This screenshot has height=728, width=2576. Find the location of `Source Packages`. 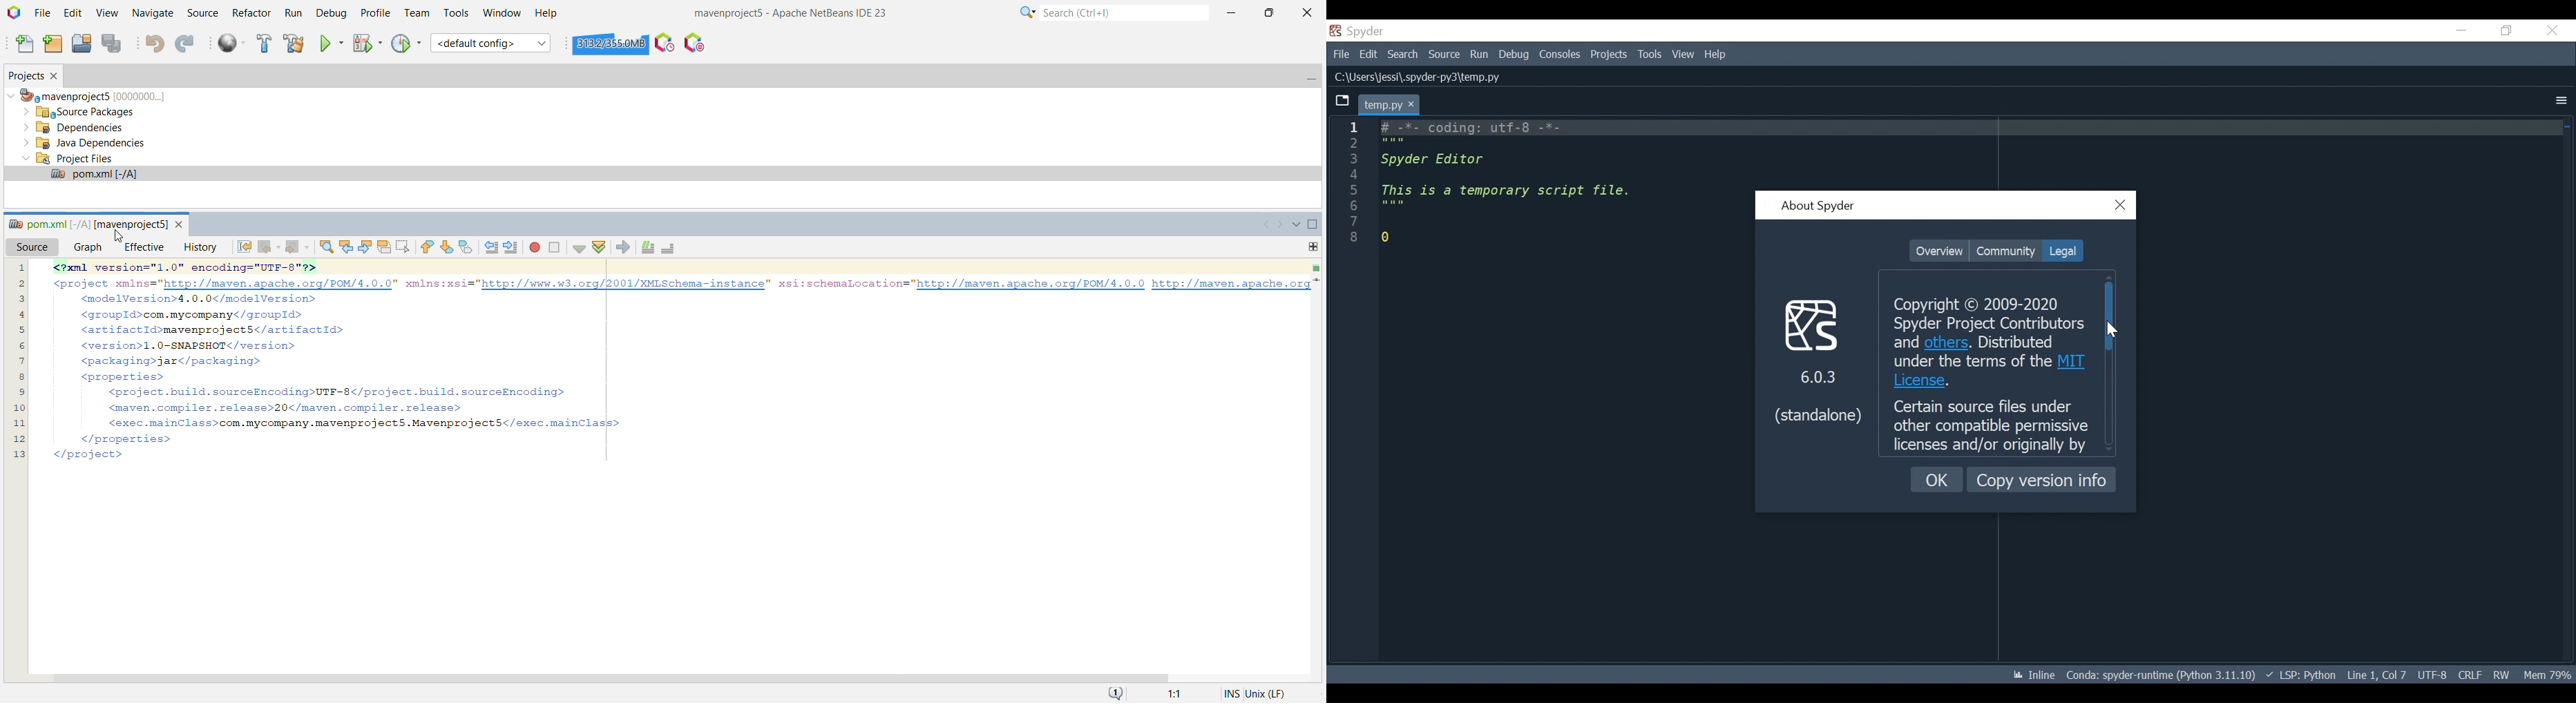

Source Packages is located at coordinates (86, 113).